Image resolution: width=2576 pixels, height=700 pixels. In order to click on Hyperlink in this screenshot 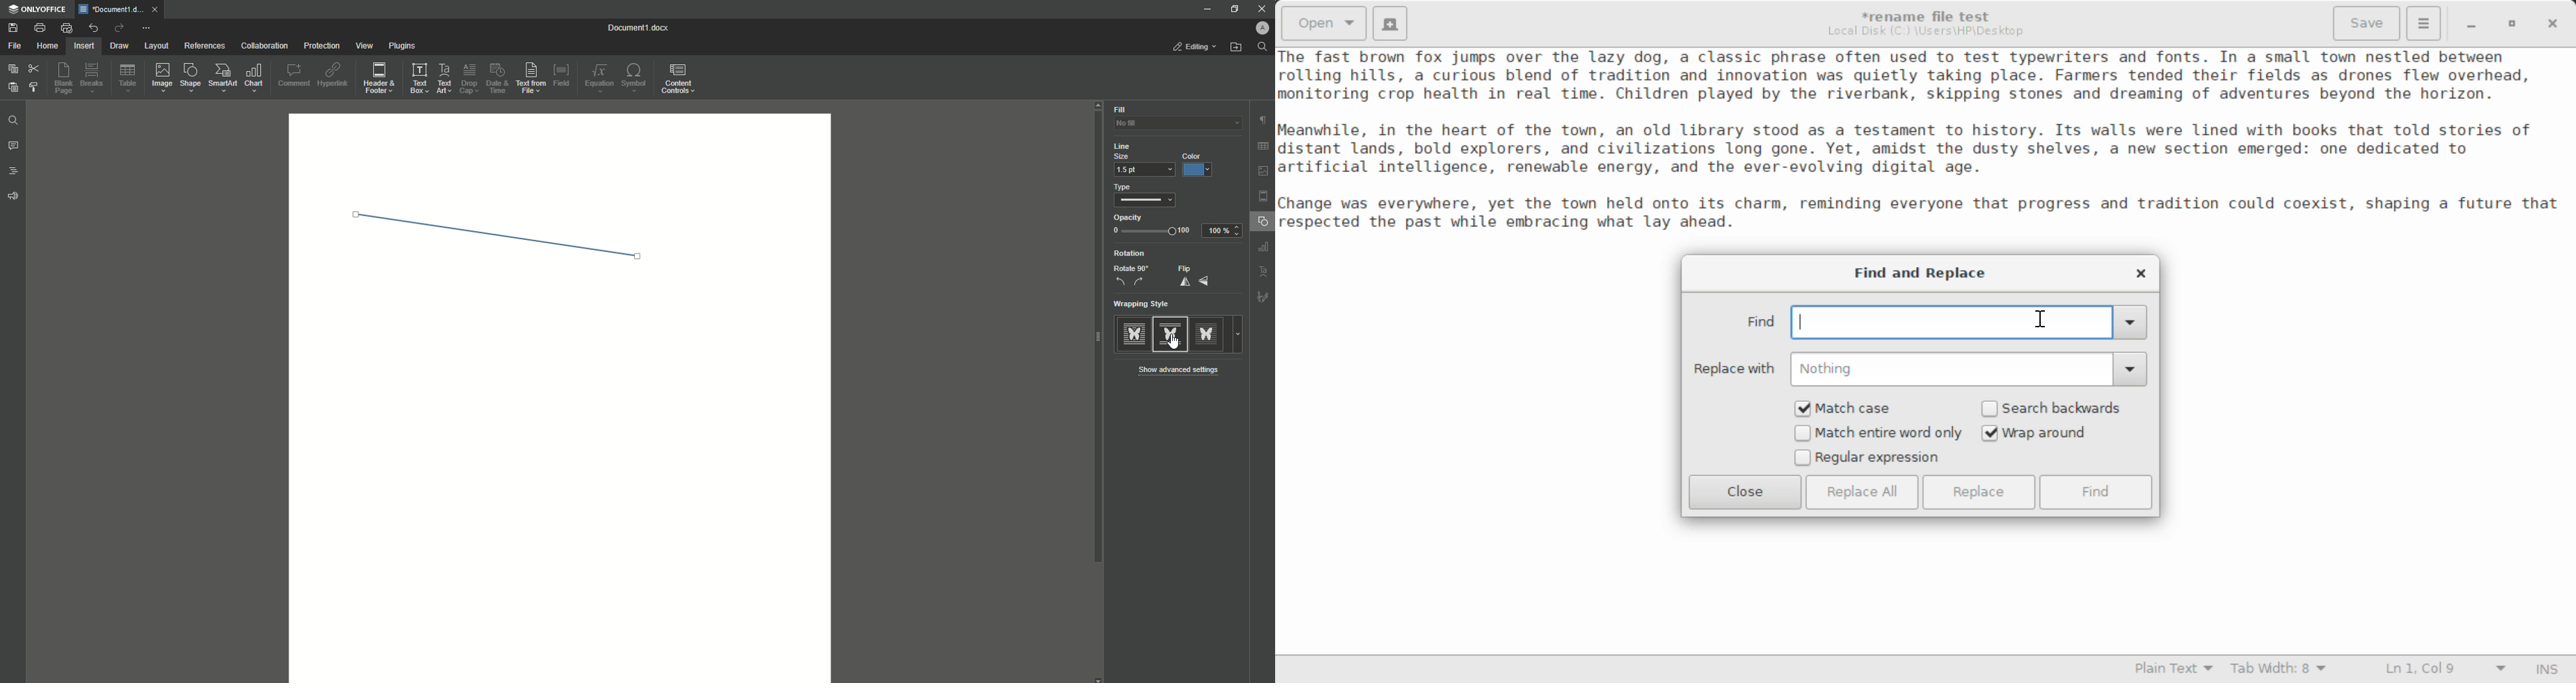, I will do `click(334, 76)`.